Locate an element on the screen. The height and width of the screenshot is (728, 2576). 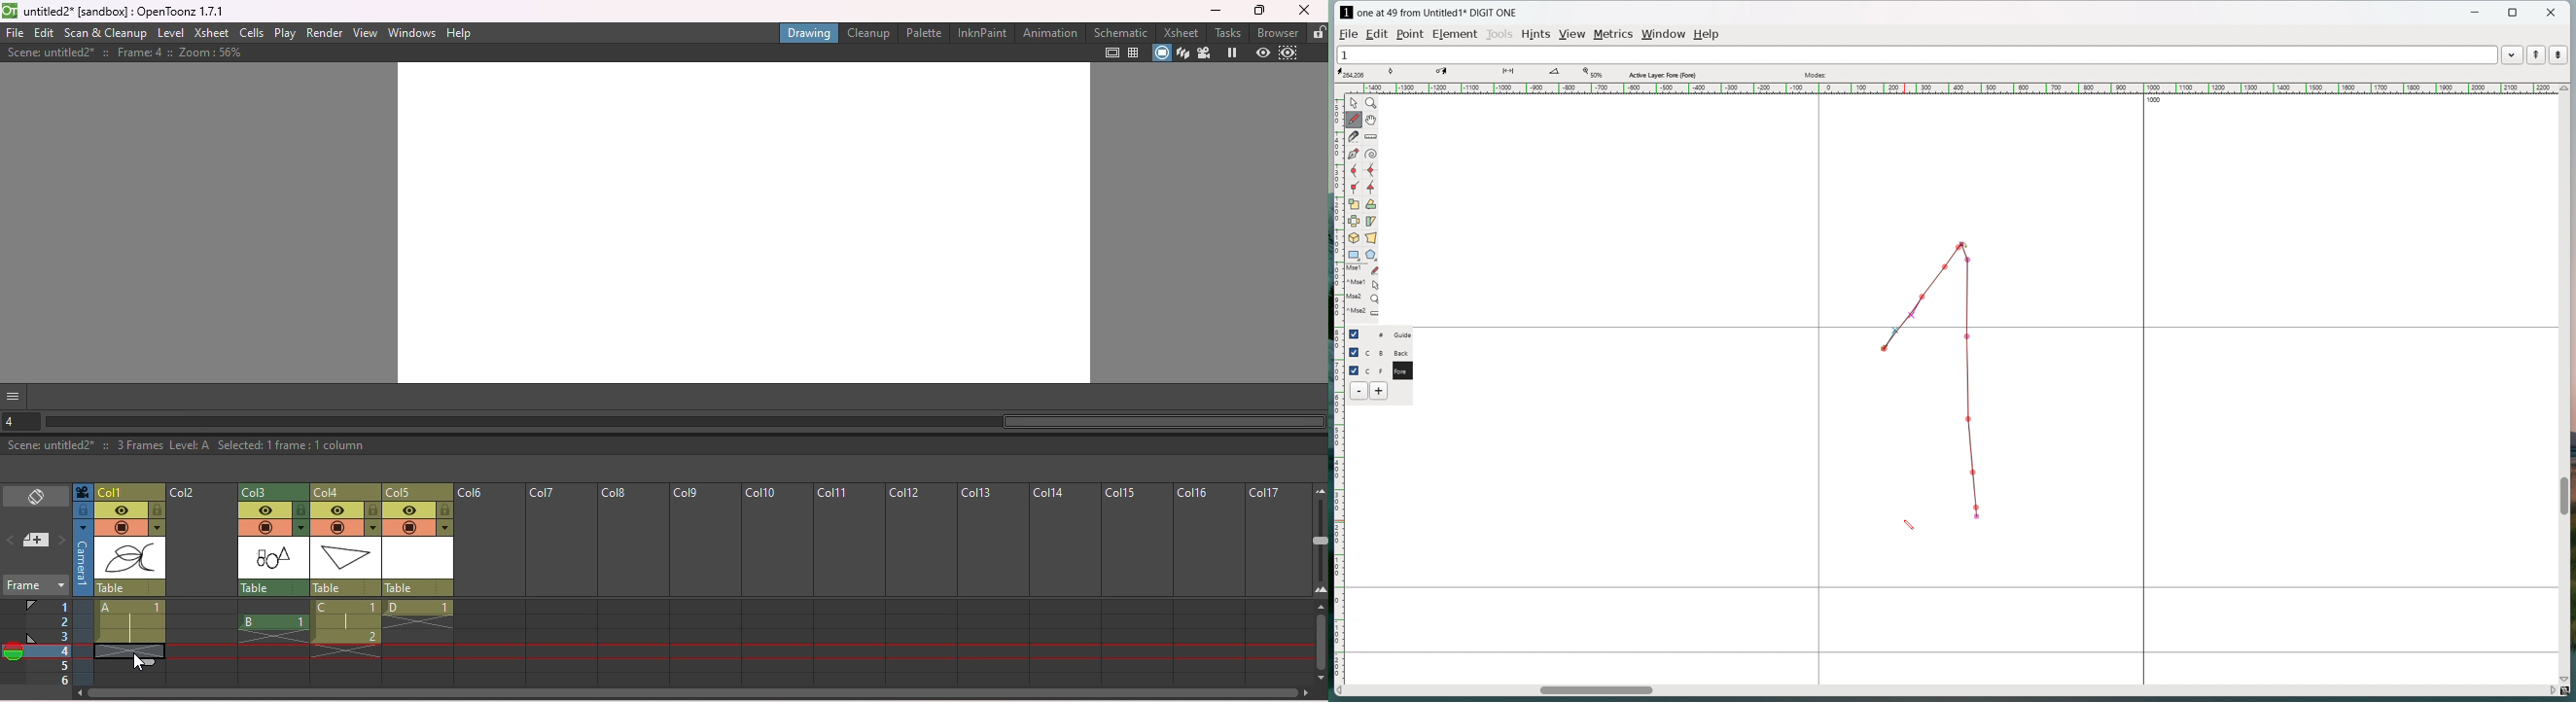
rectangle/ellipse is located at coordinates (1354, 254).